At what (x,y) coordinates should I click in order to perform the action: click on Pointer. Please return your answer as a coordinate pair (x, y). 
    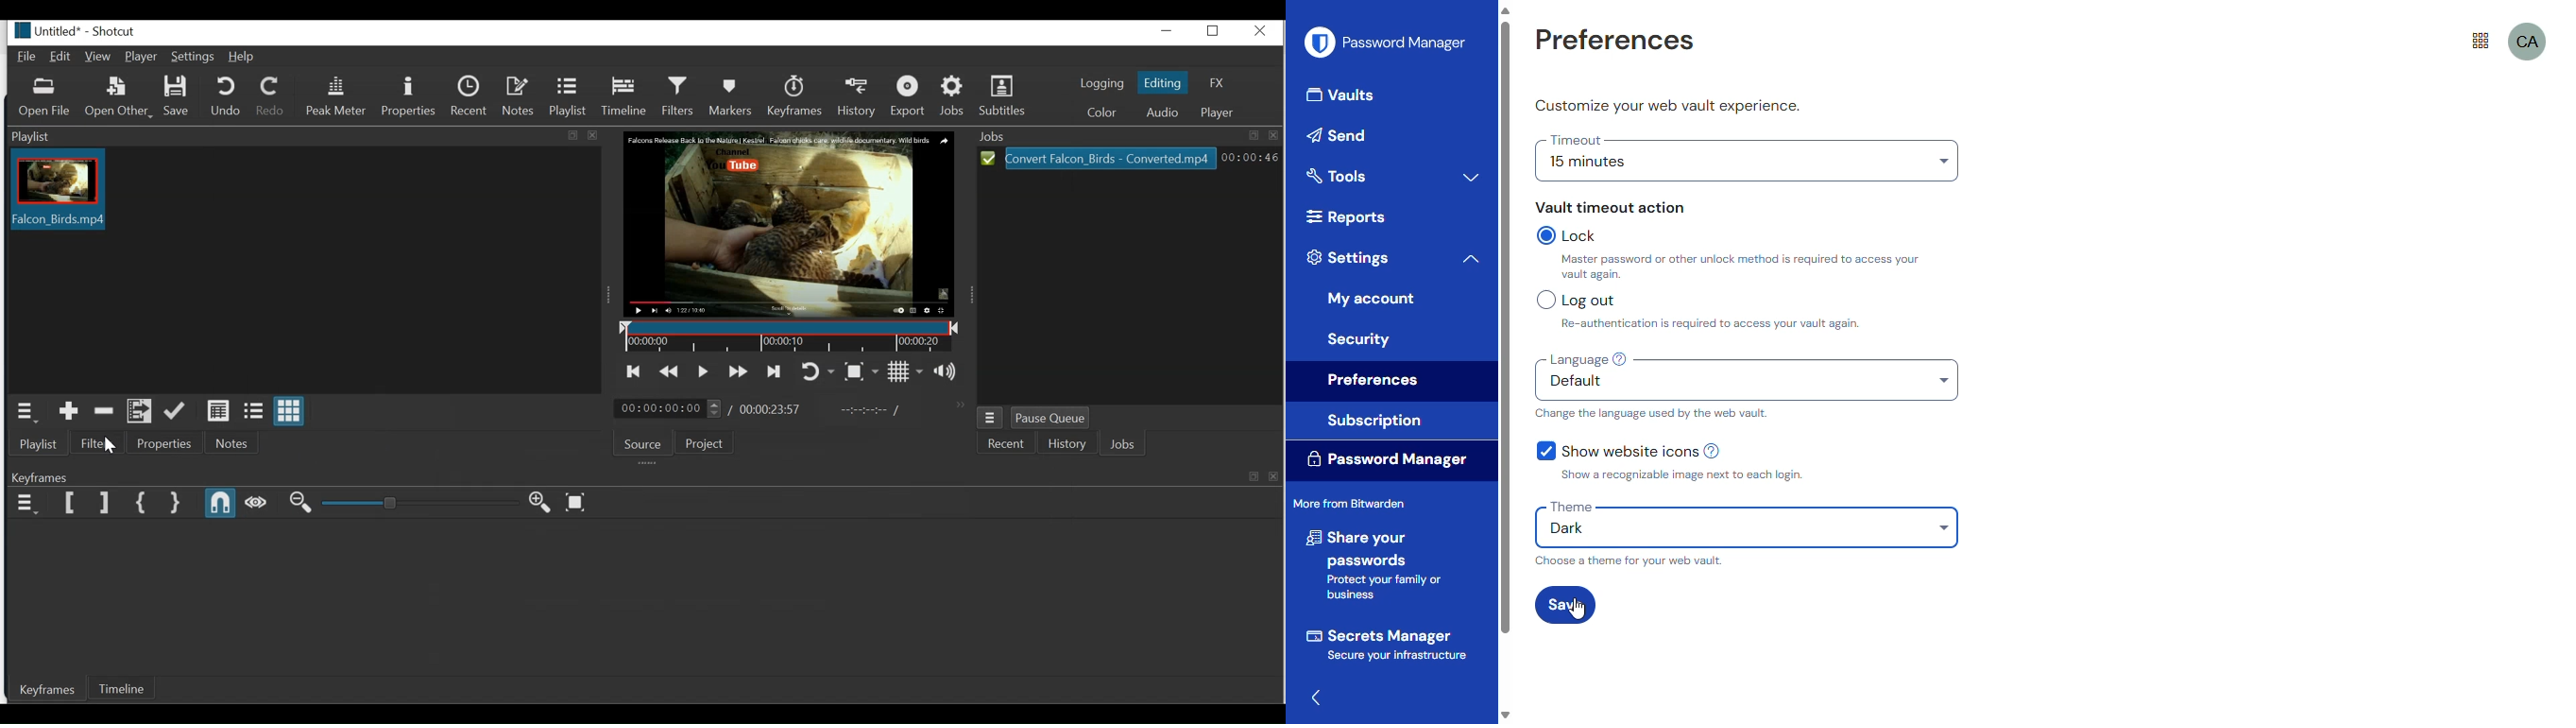
    Looking at the image, I should click on (112, 447).